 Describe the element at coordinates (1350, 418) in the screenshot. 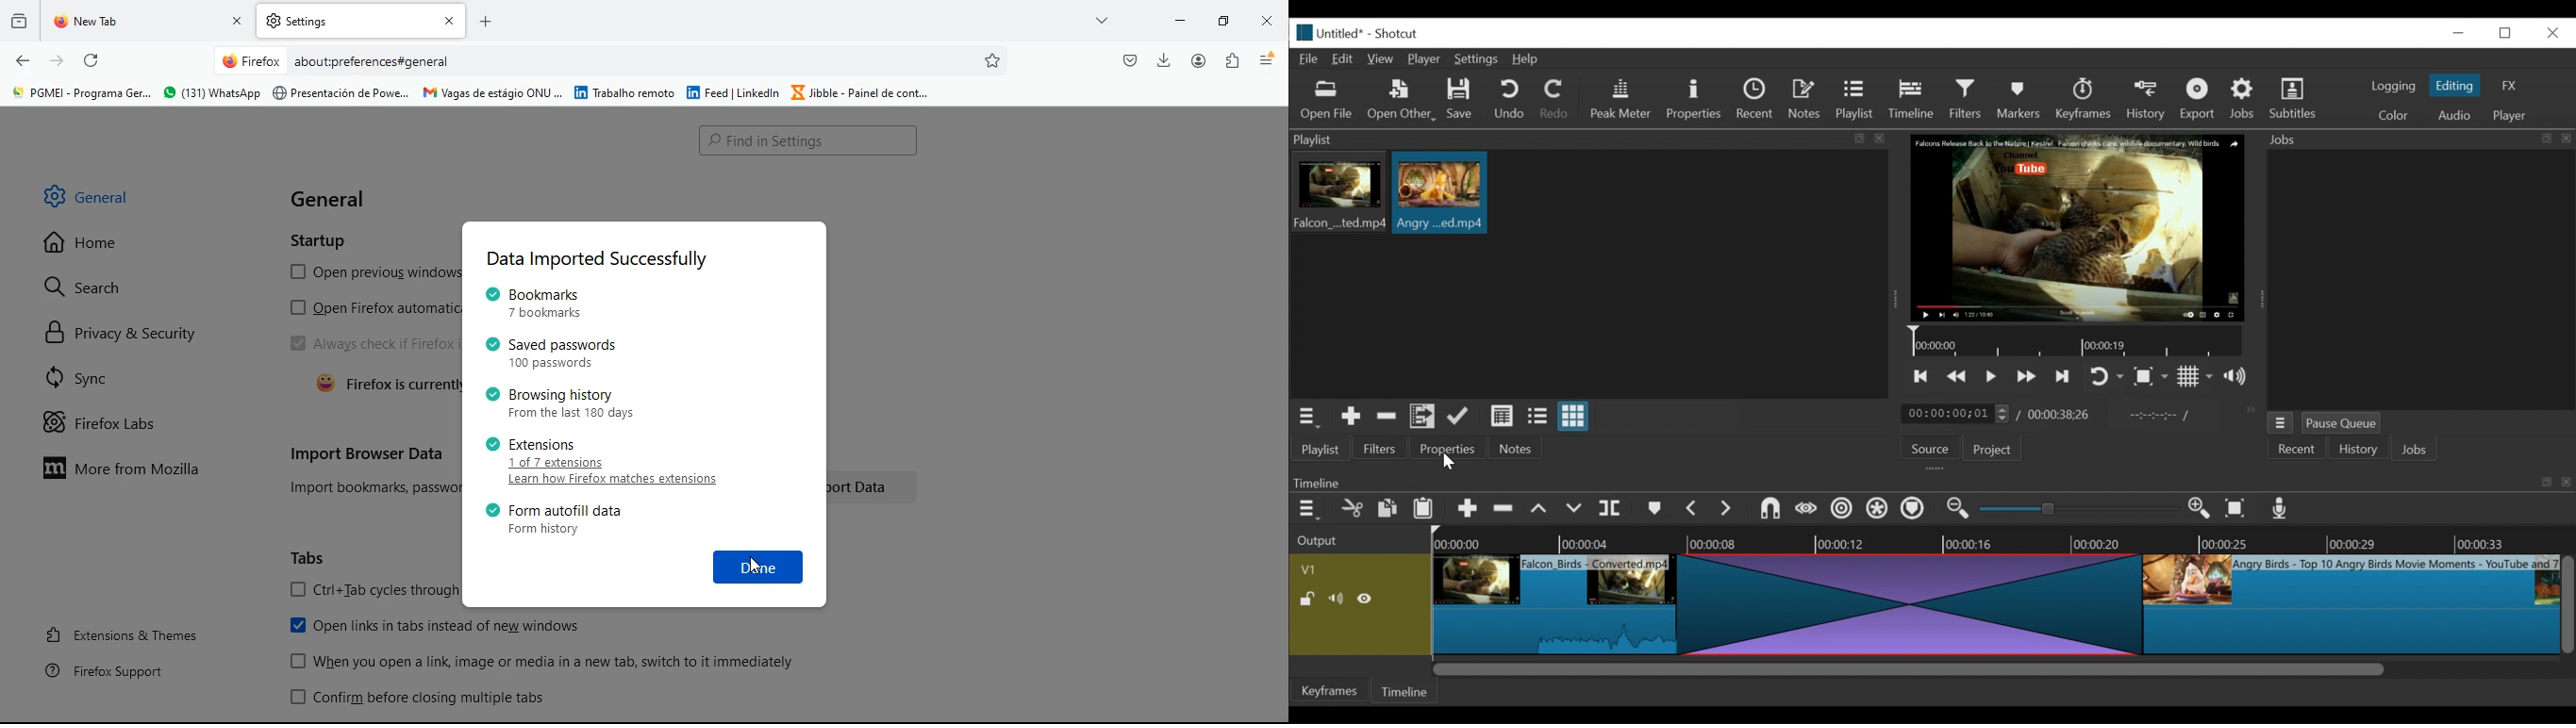

I see `Add the source to the playlist` at that location.